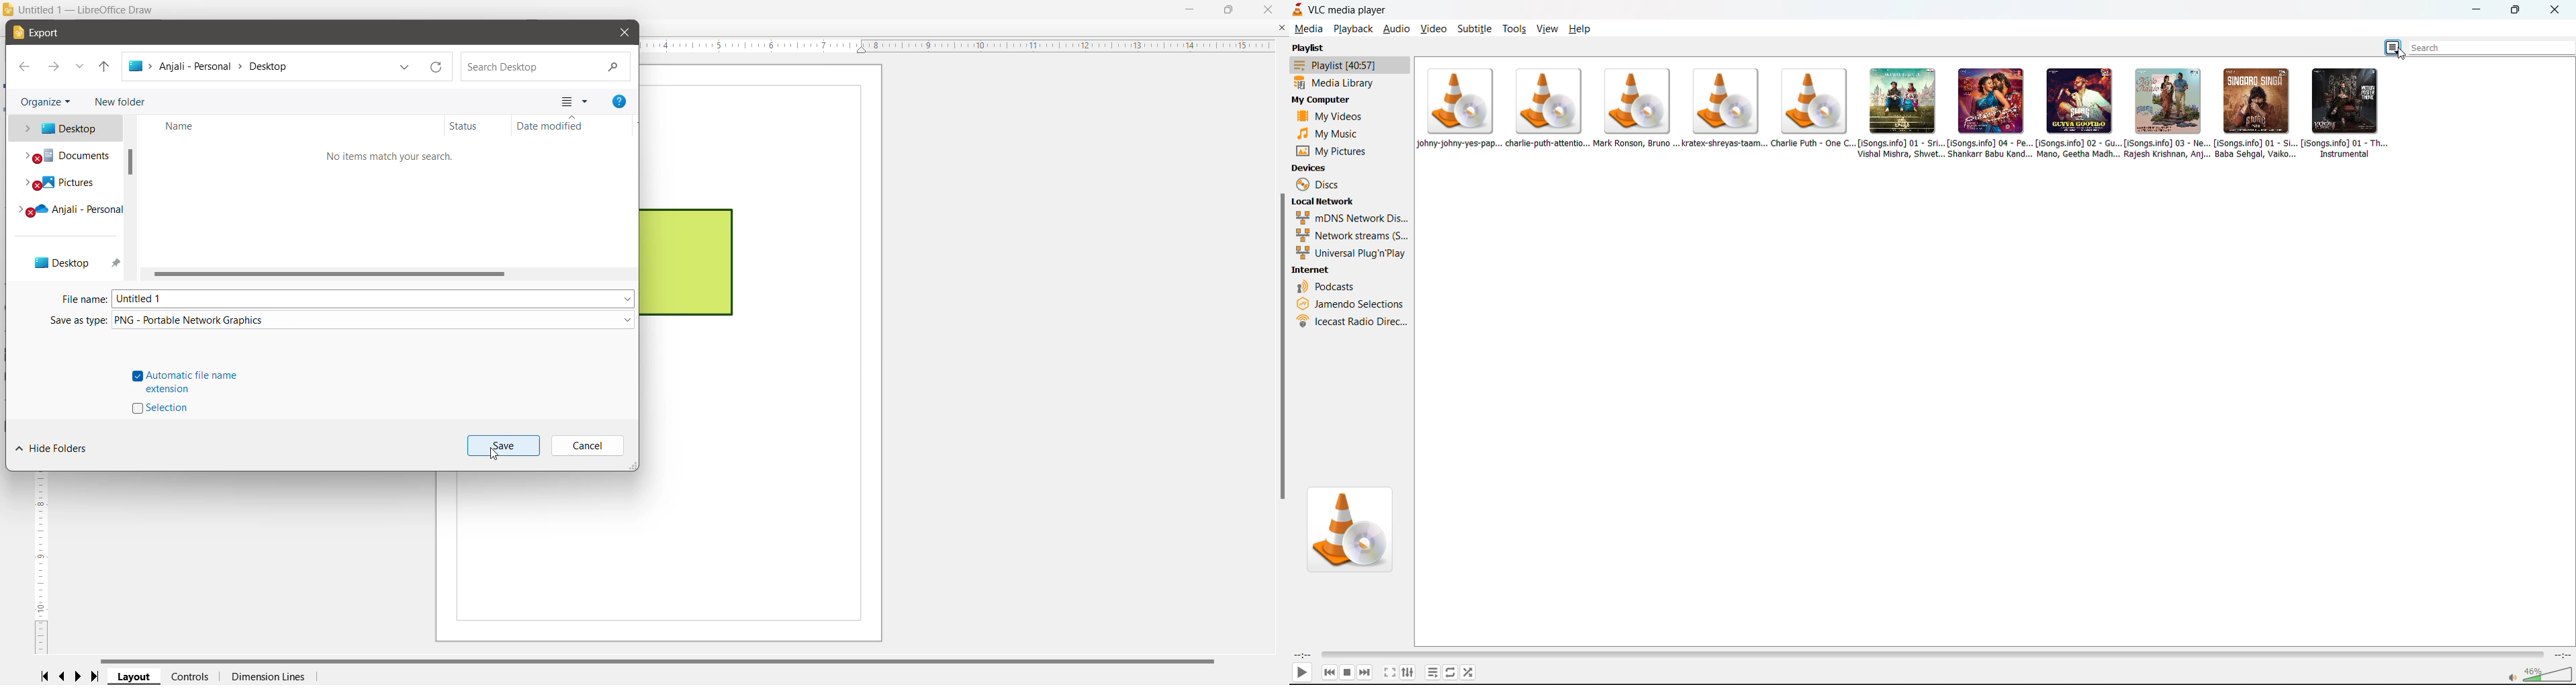  I want to click on next, so click(1366, 672).